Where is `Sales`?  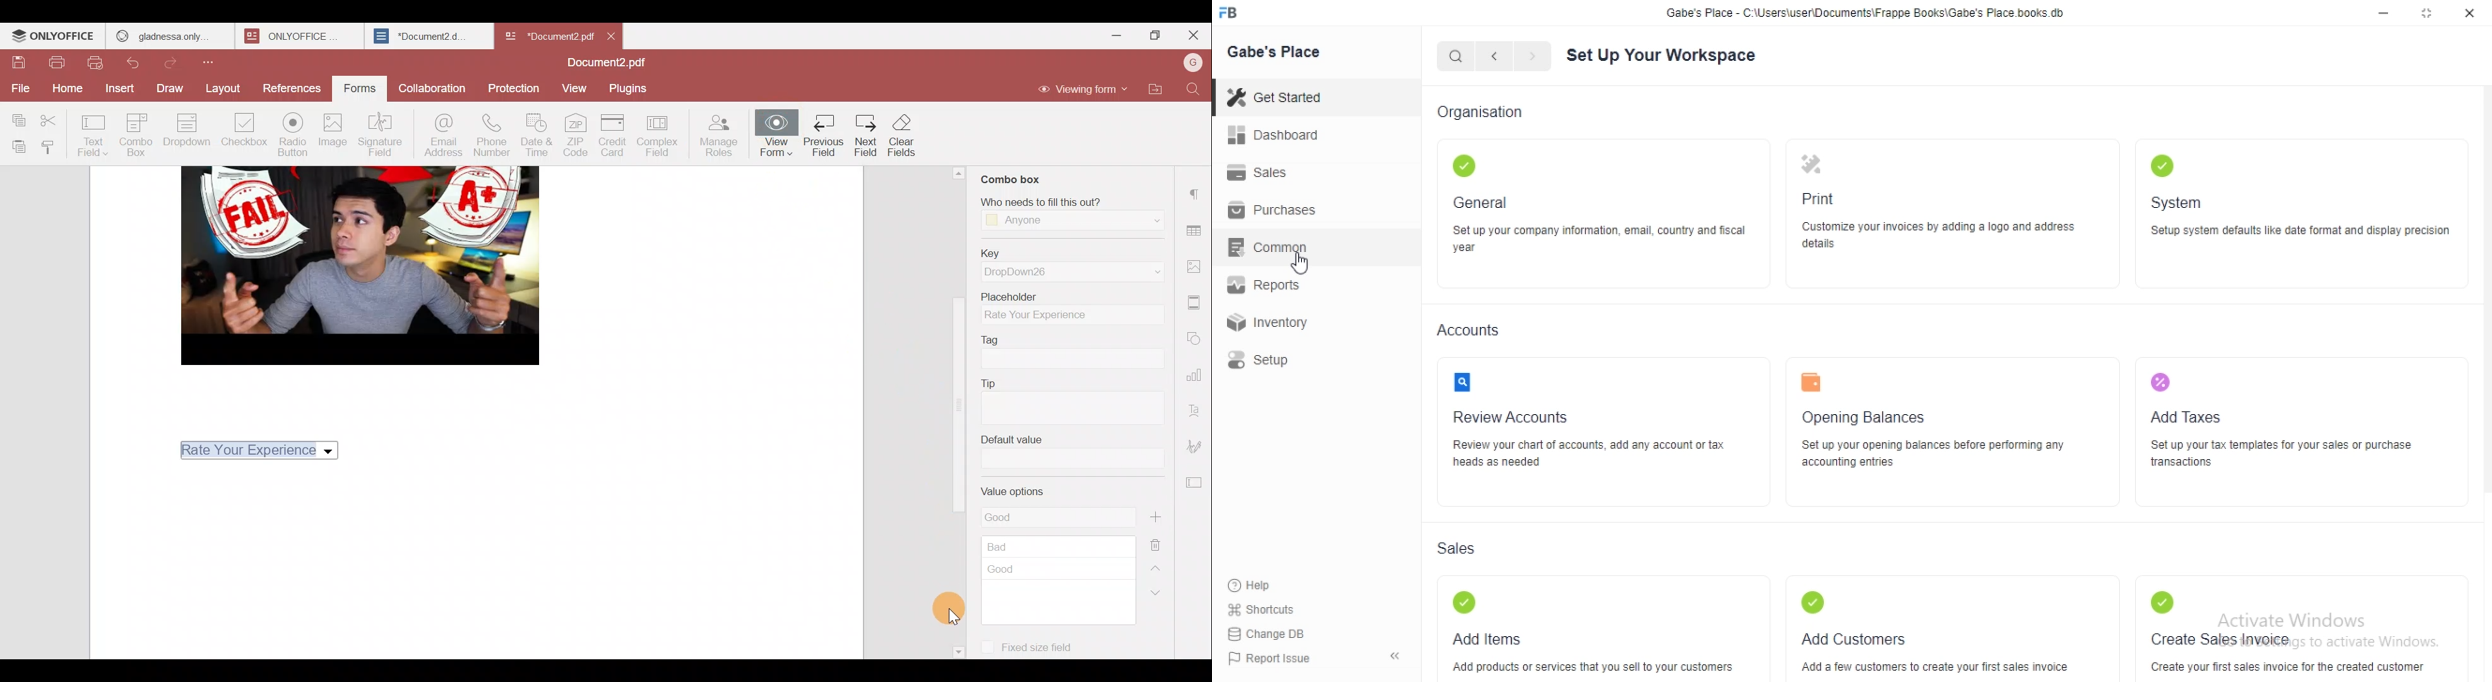
Sales is located at coordinates (1455, 549).